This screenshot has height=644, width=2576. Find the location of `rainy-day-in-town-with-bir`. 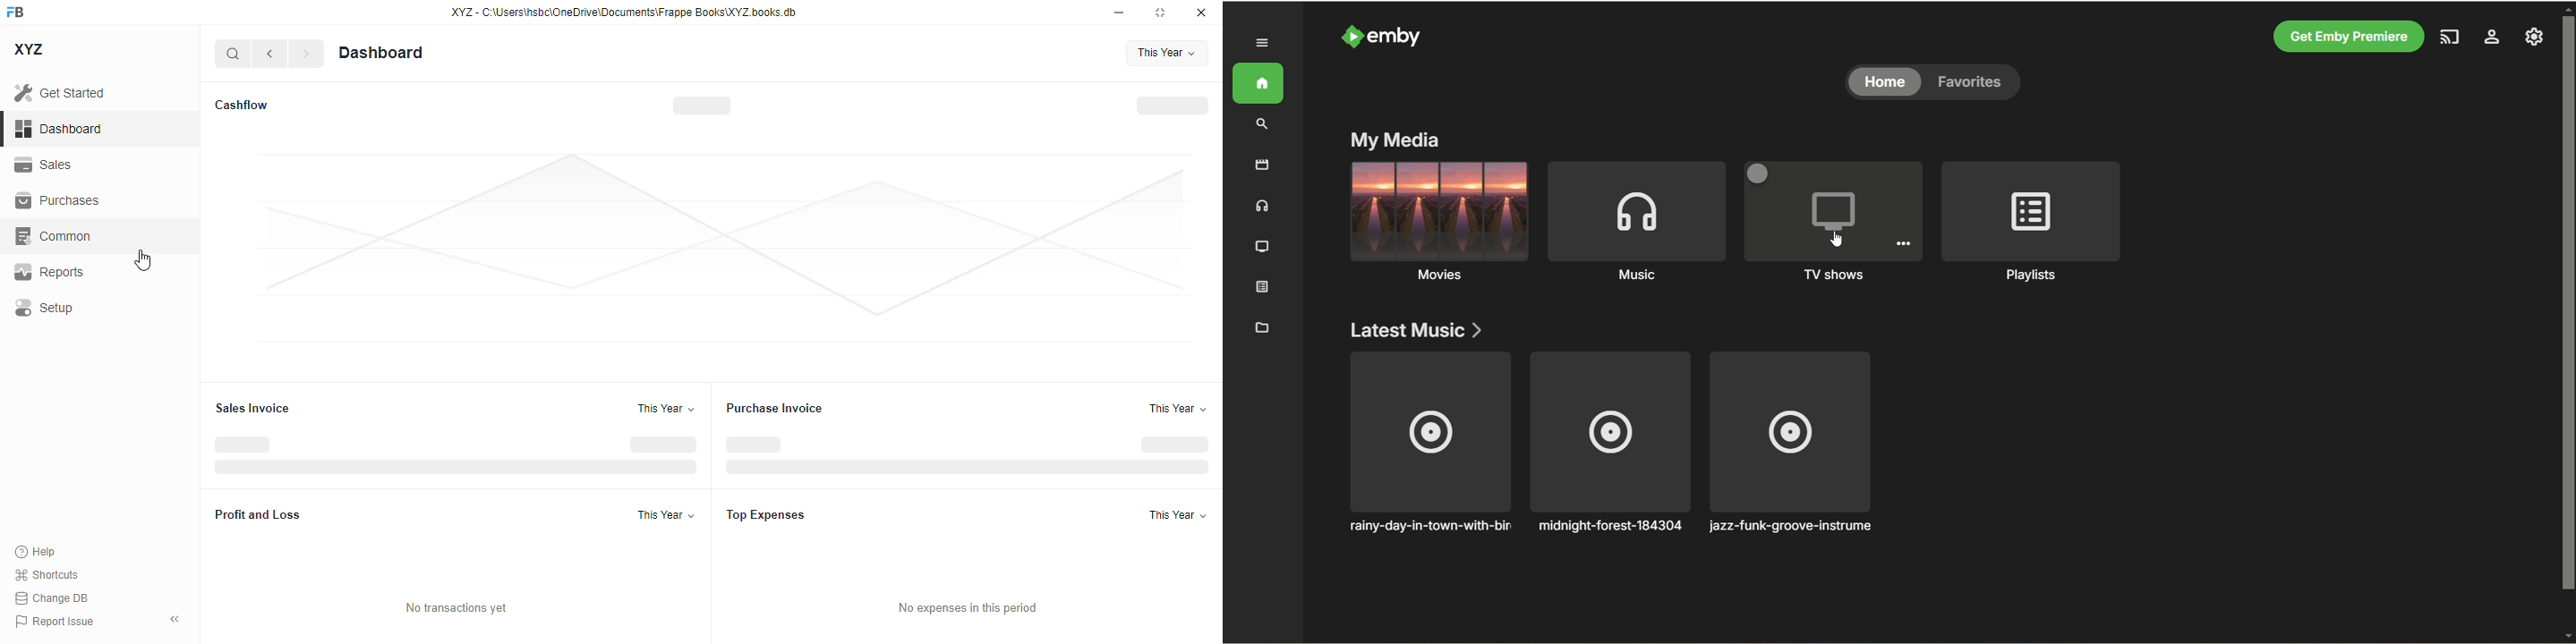

rainy-day-in-town-with-bir is located at coordinates (1427, 447).